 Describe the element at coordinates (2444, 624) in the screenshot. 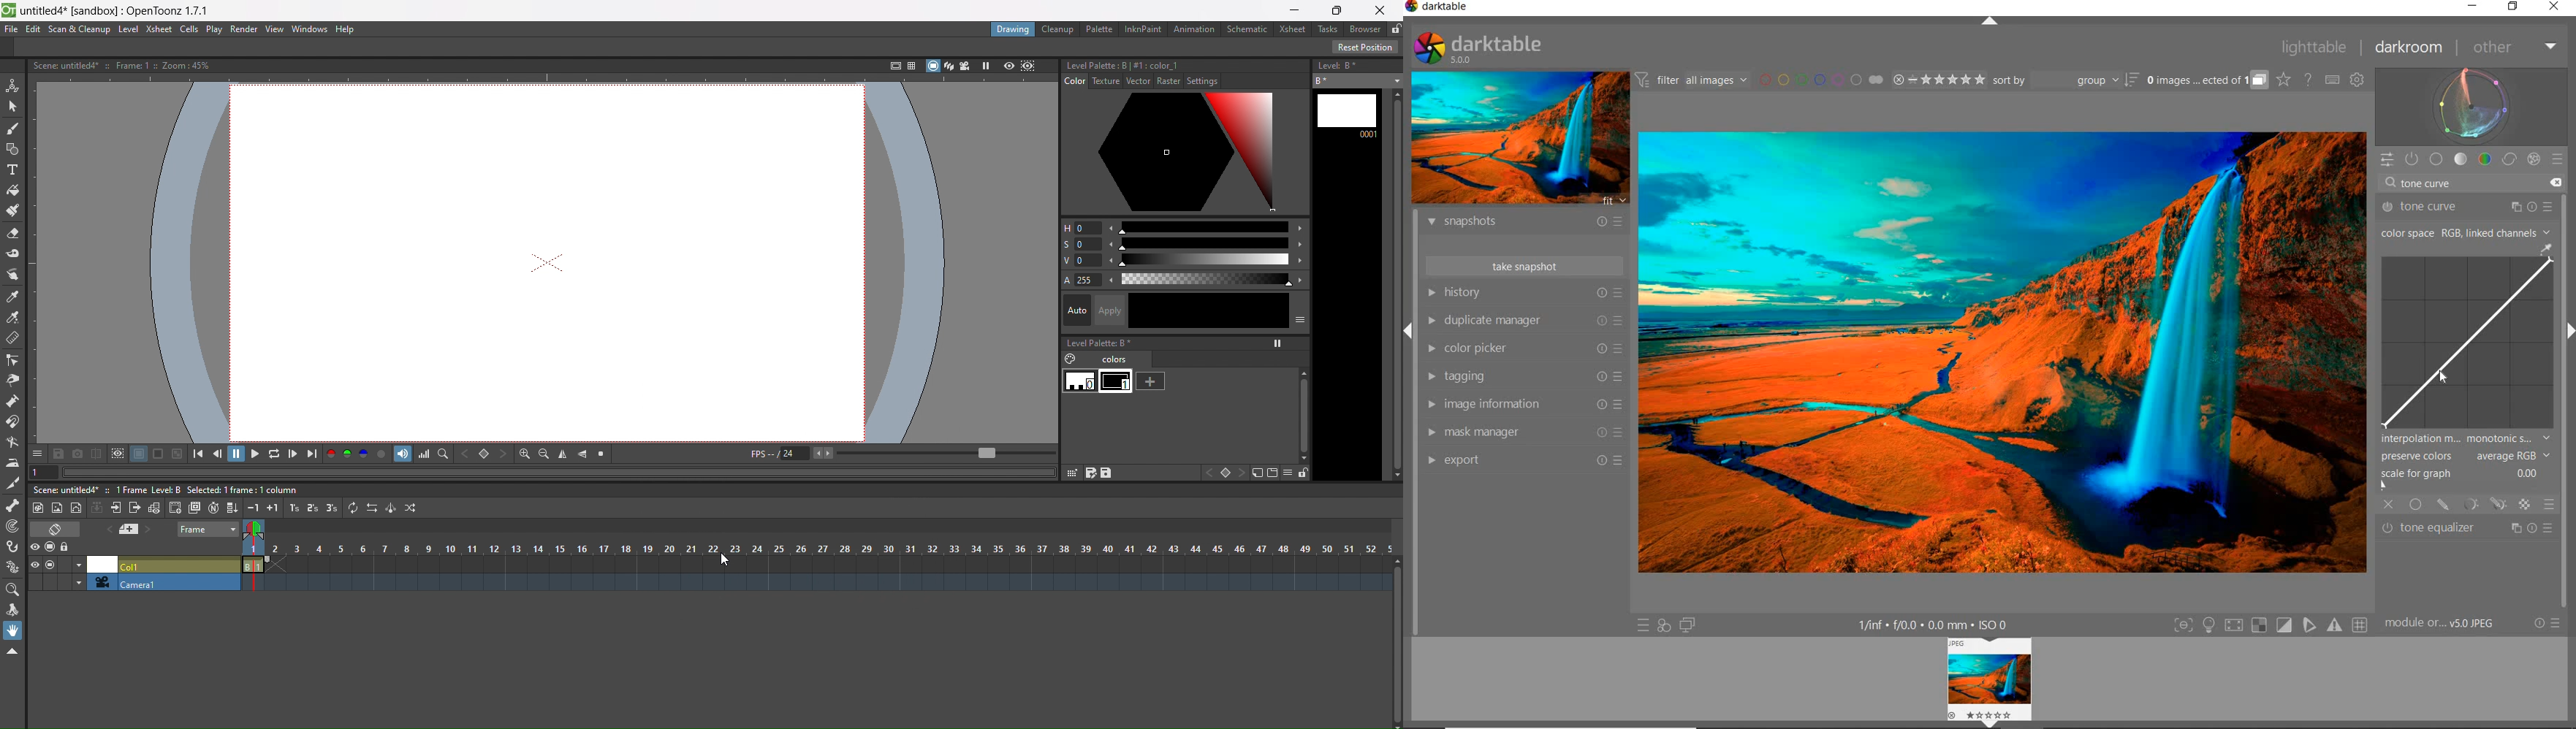

I see `MODULE...v5.0 JPEG` at that location.